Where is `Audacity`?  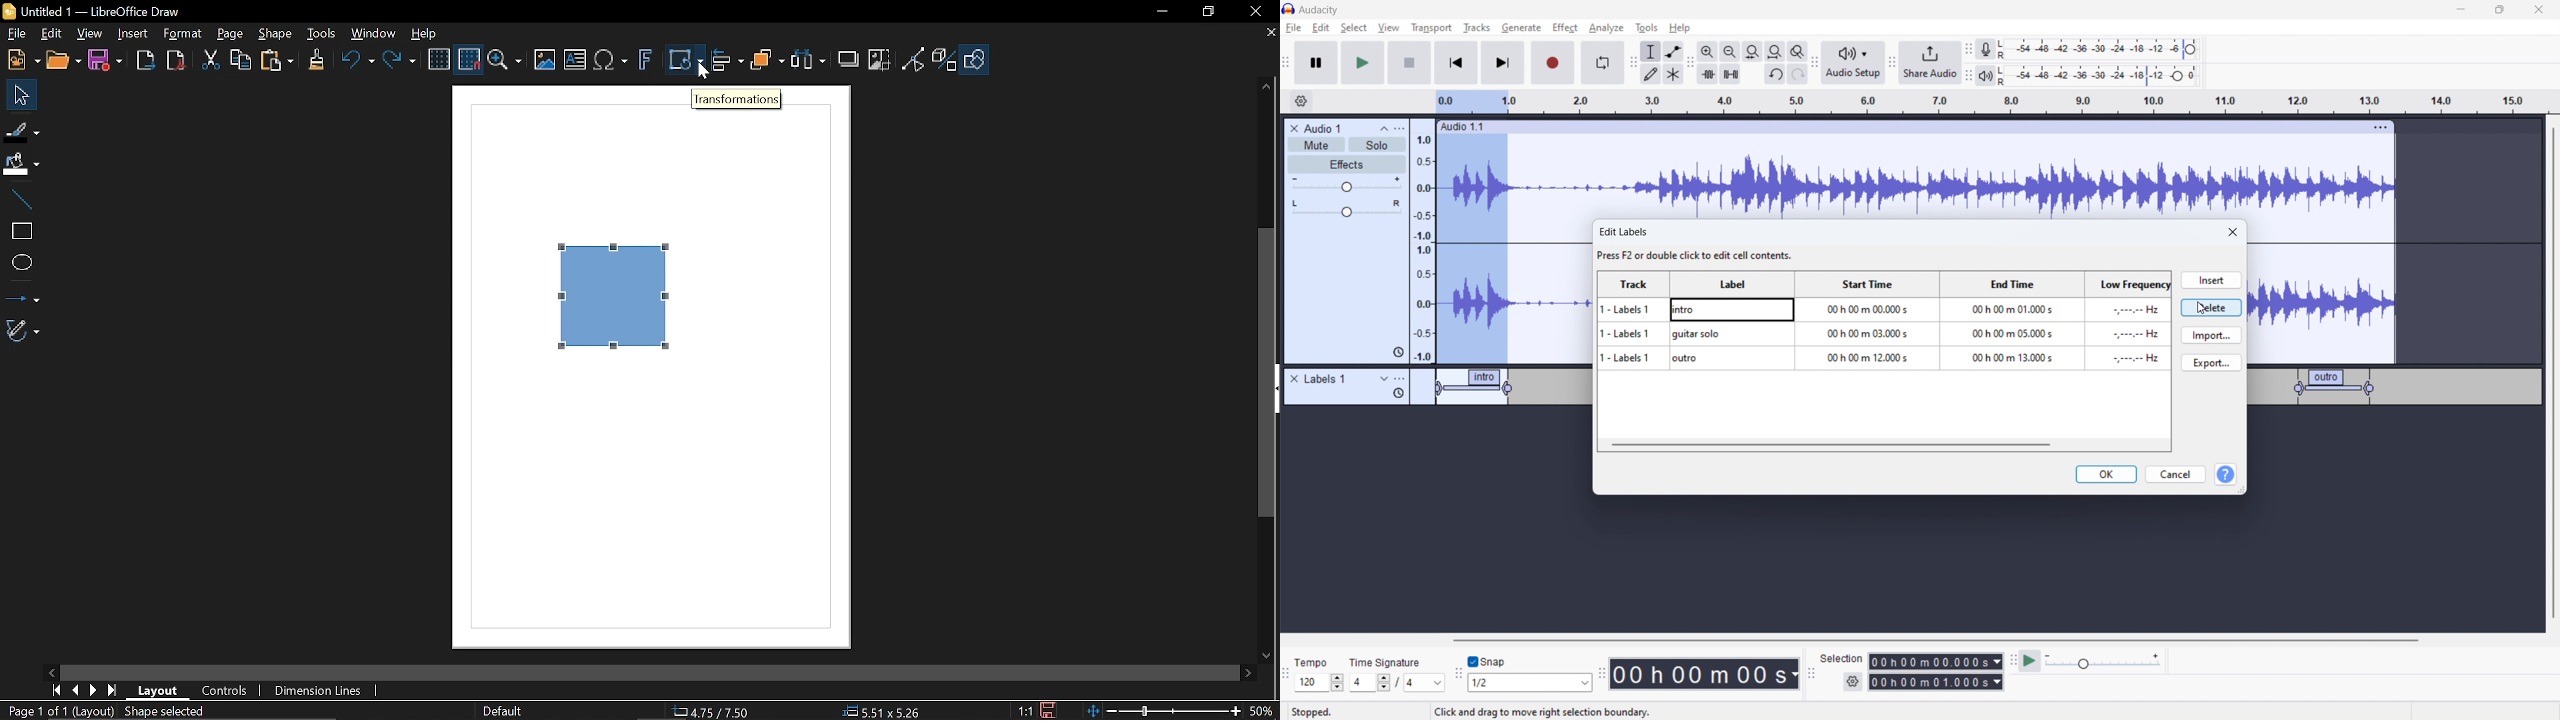 Audacity is located at coordinates (1321, 10).